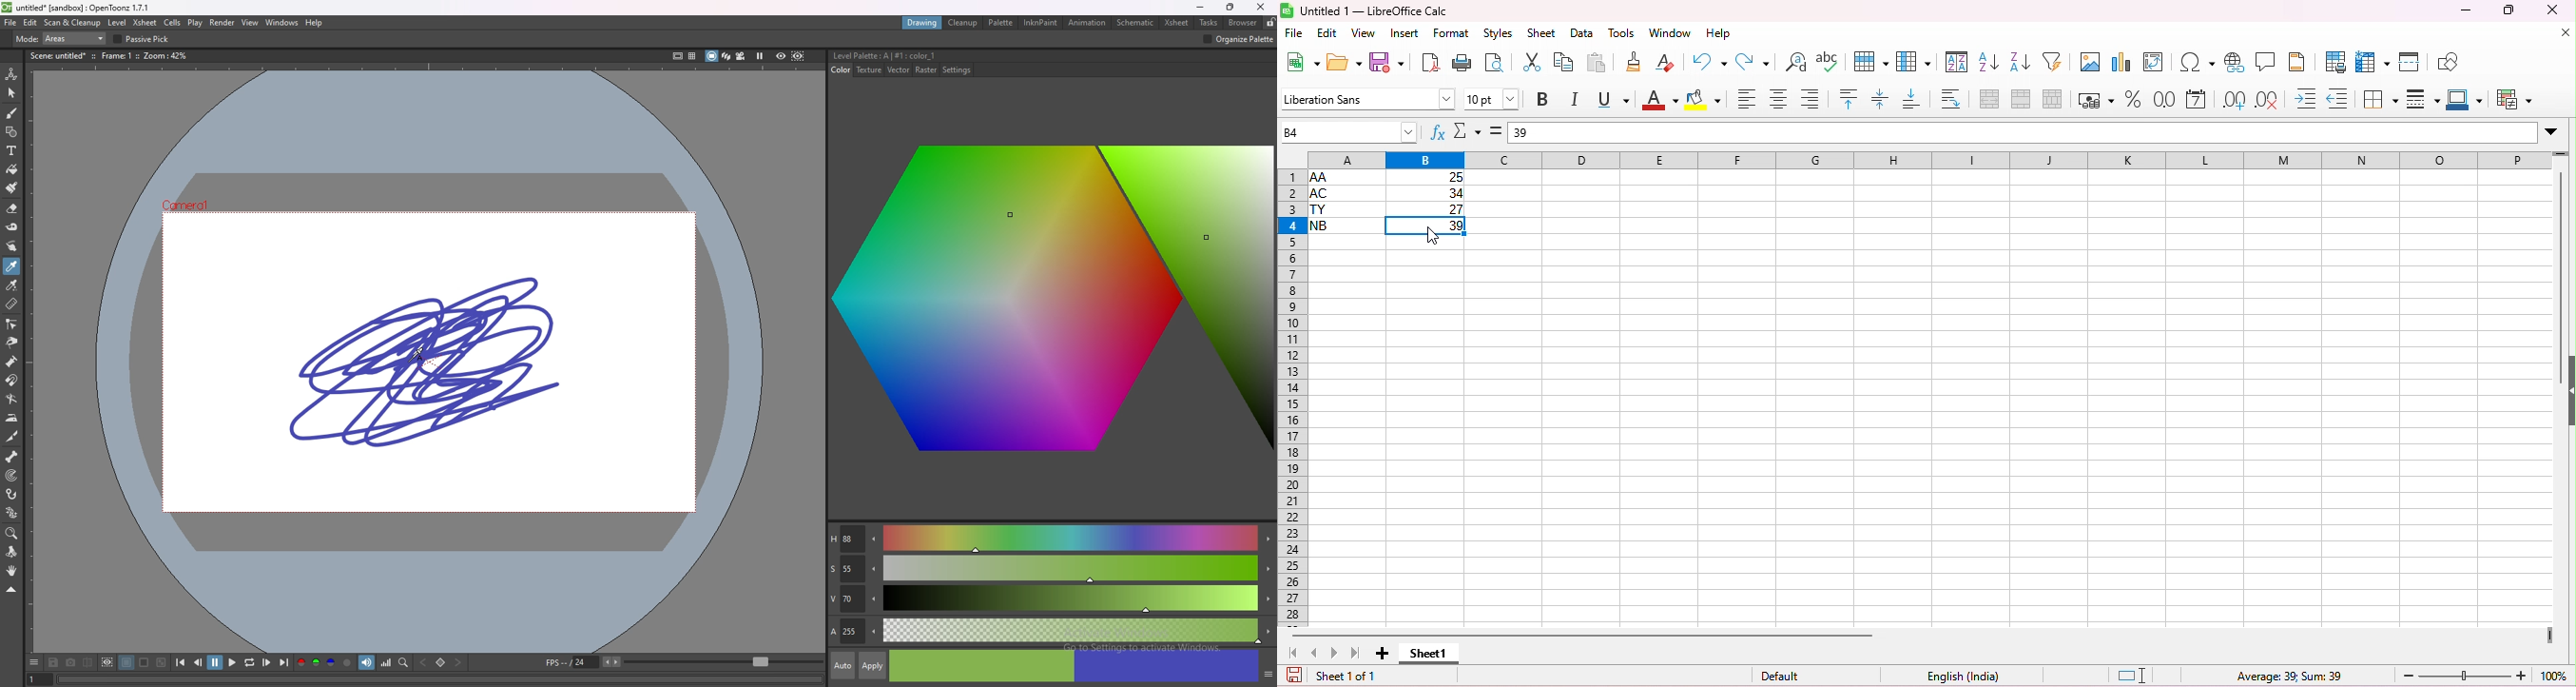  Describe the element at coordinates (2234, 100) in the screenshot. I see `add decimal` at that location.